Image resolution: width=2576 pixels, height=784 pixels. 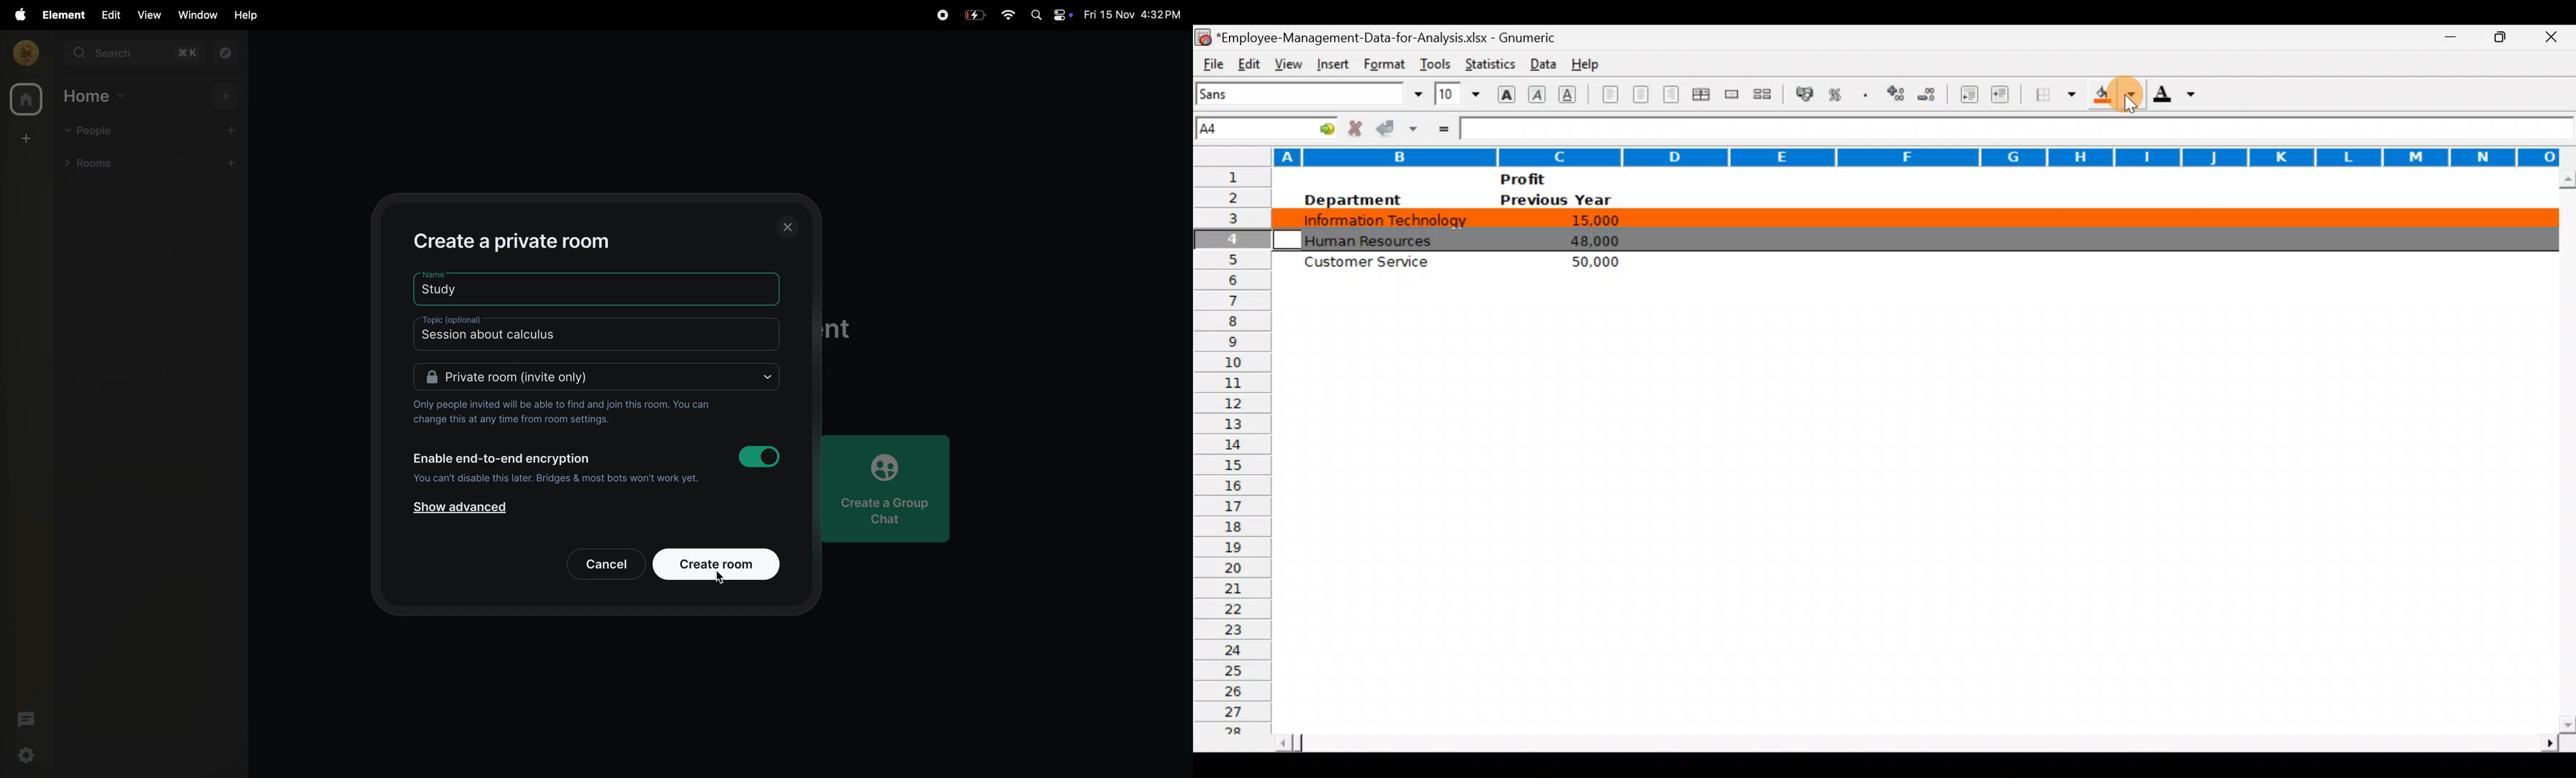 I want to click on Centre horizontally, so click(x=1642, y=97).